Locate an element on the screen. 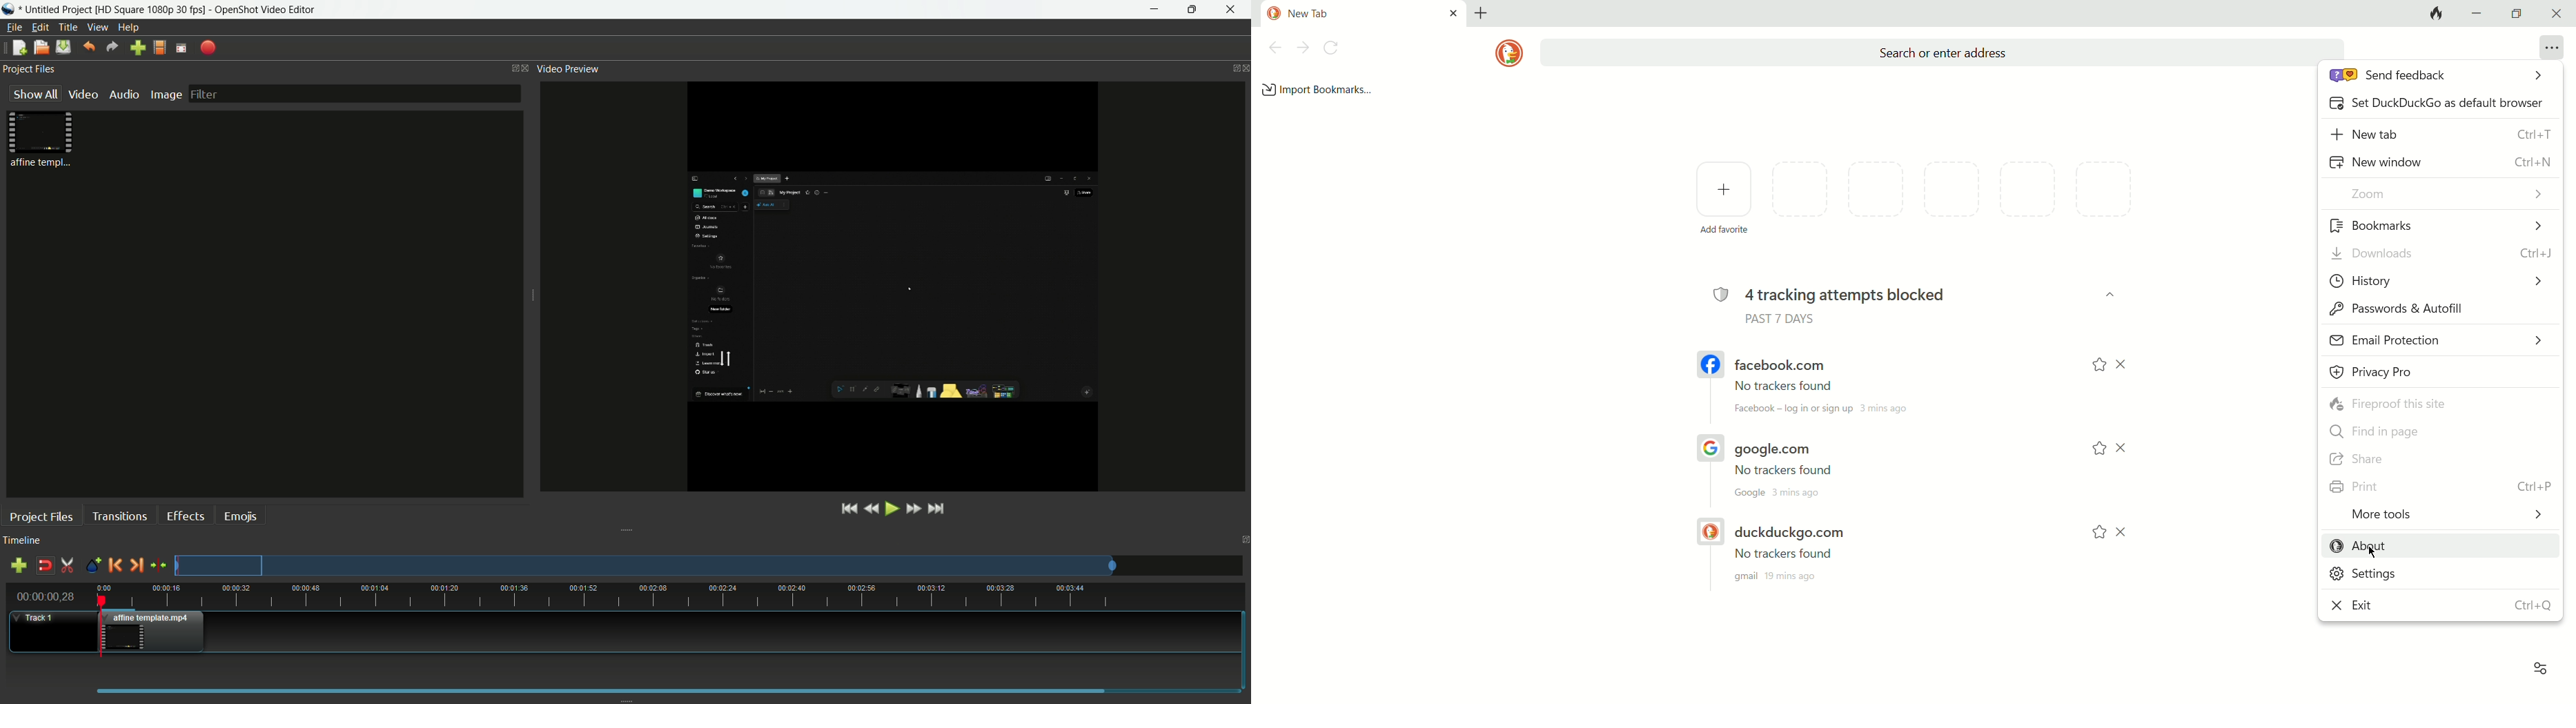  add track is located at coordinates (18, 567).